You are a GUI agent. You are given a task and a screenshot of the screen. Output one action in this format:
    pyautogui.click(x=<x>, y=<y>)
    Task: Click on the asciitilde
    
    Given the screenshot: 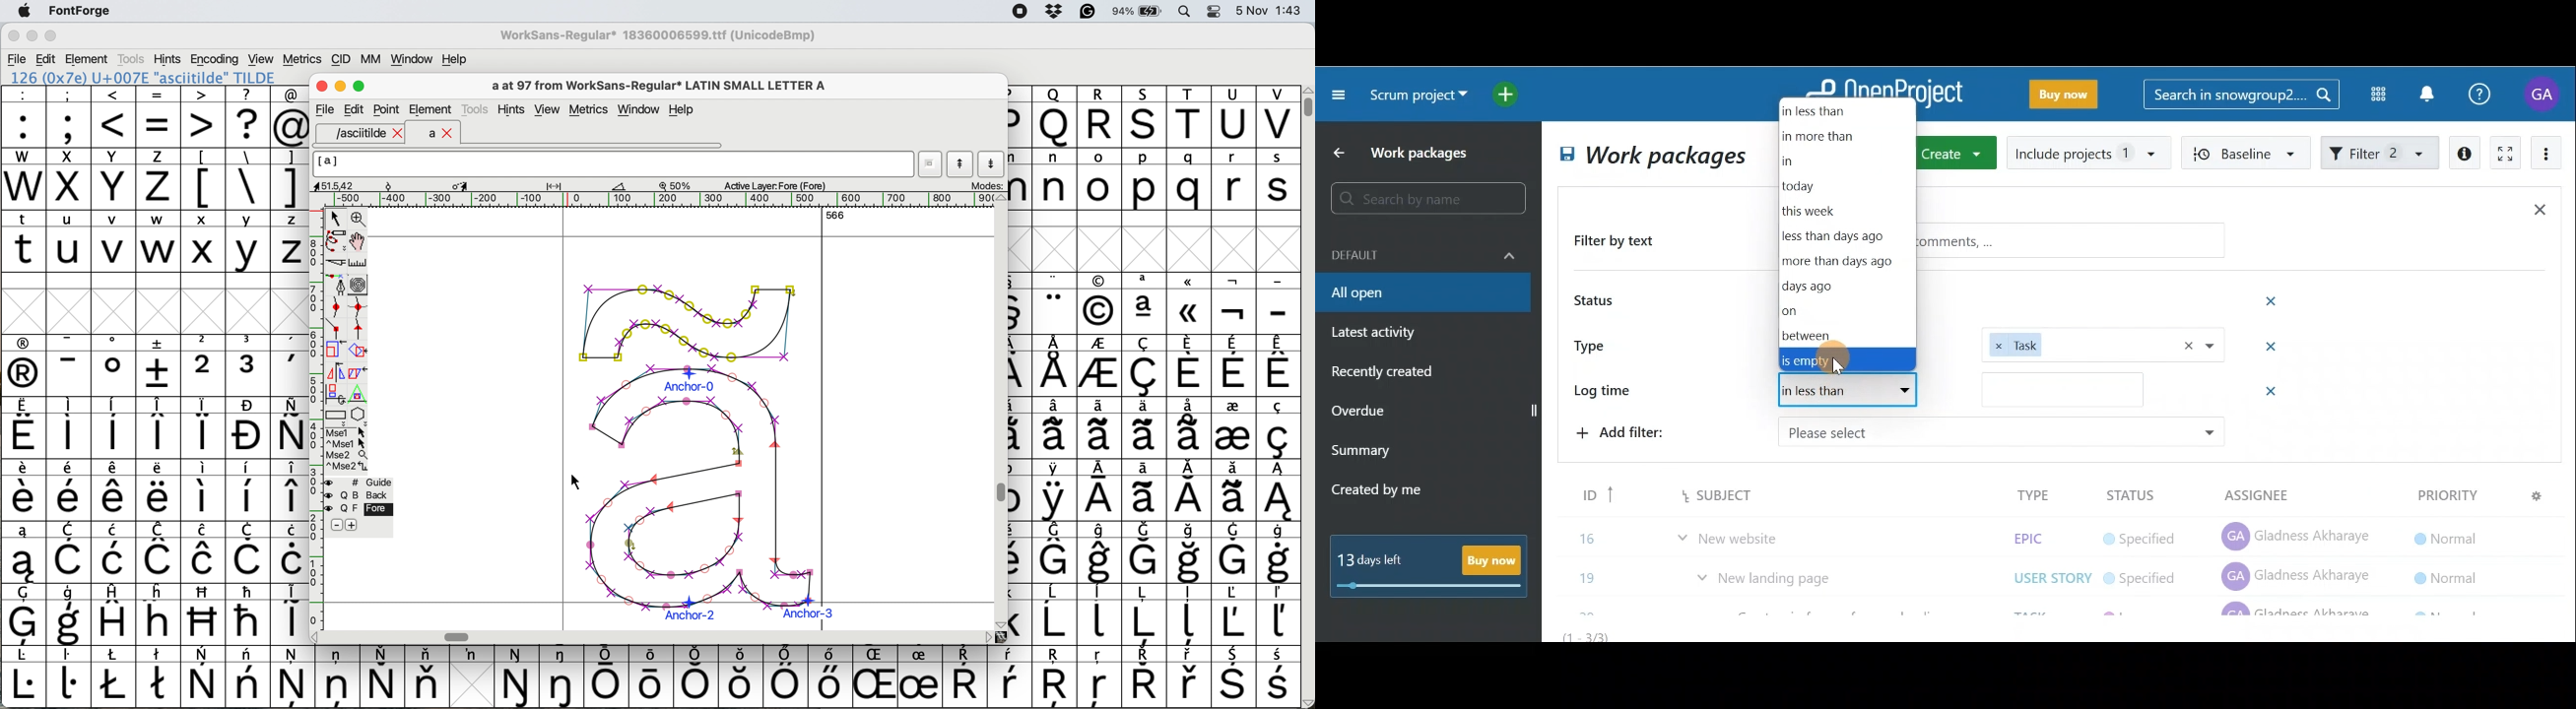 What is the action you would take?
    pyautogui.click(x=367, y=133)
    